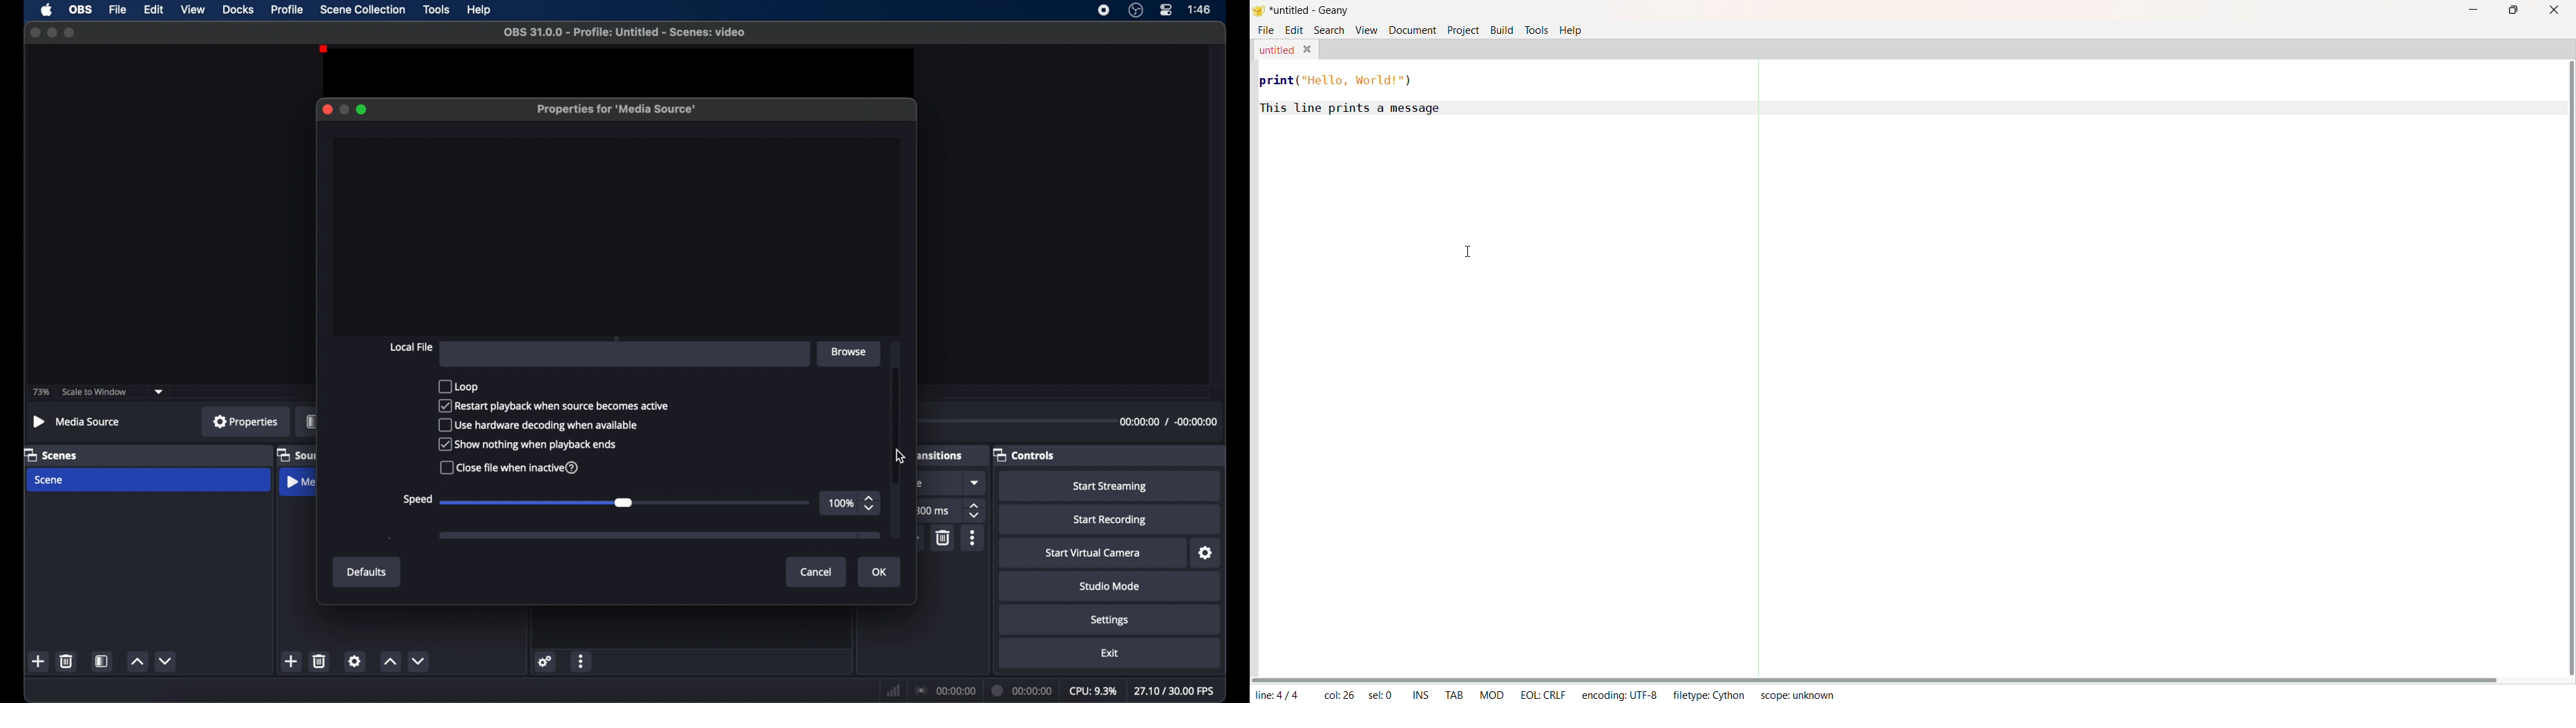 The height and width of the screenshot is (728, 2576). I want to click on more options, so click(581, 663).